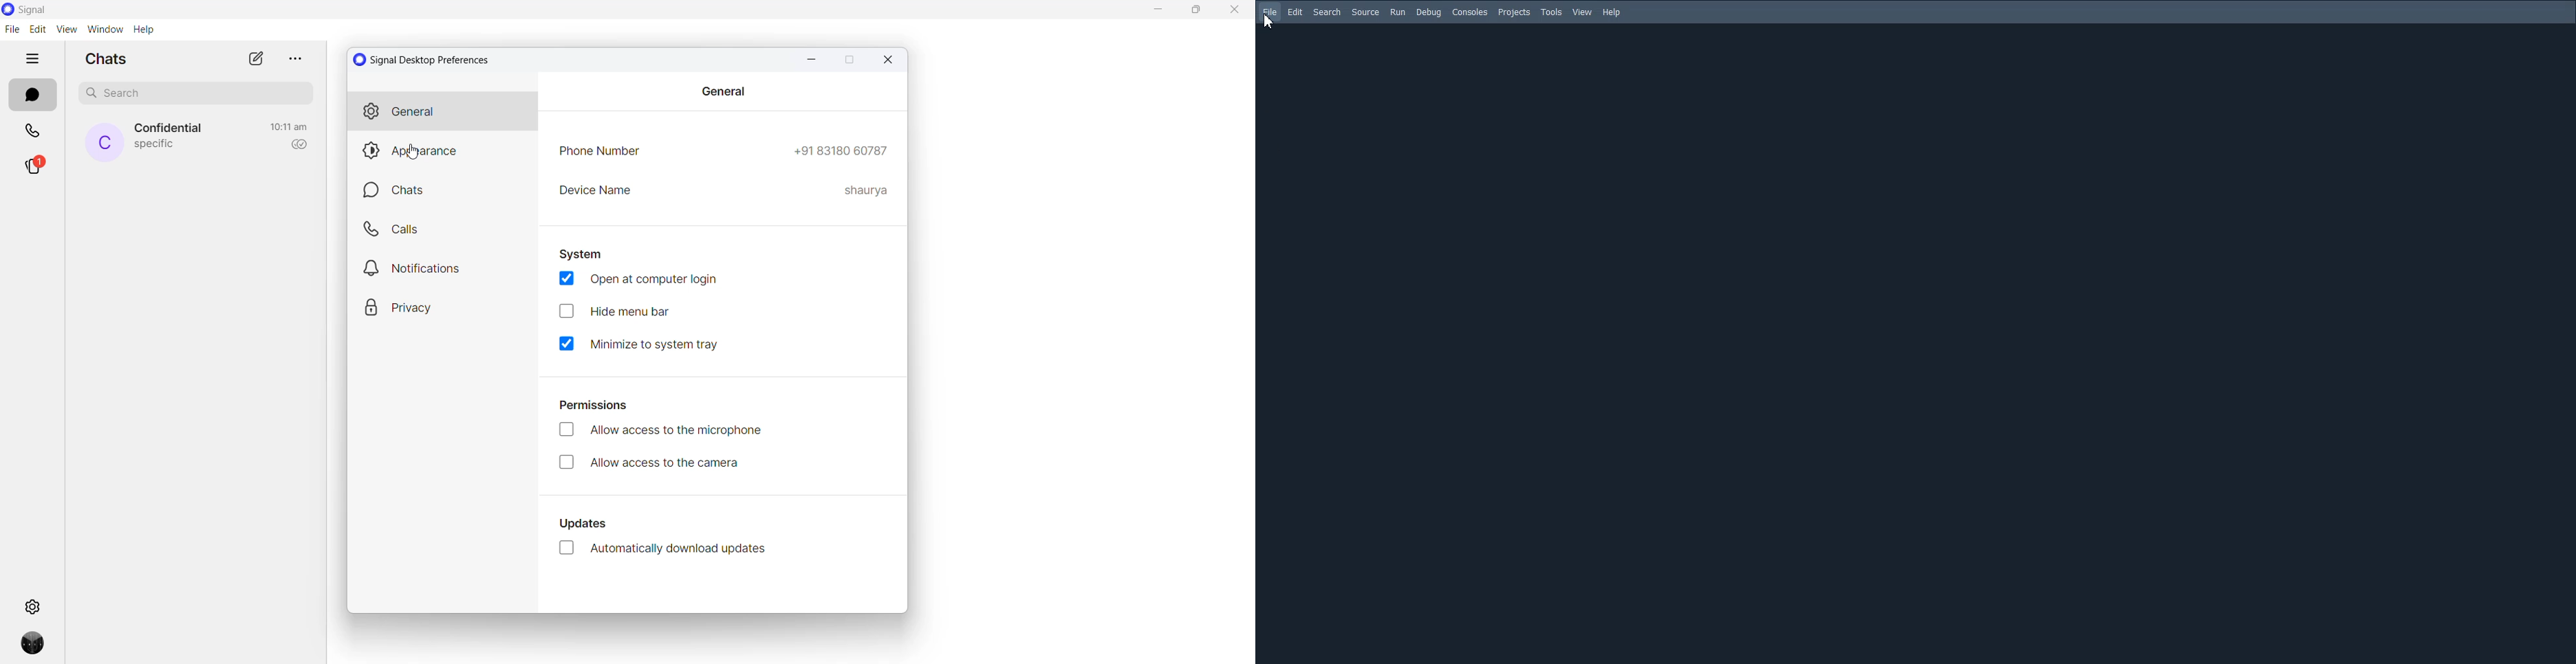 The width and height of the screenshot is (2576, 672). Describe the element at coordinates (1514, 13) in the screenshot. I see `Projects` at that location.